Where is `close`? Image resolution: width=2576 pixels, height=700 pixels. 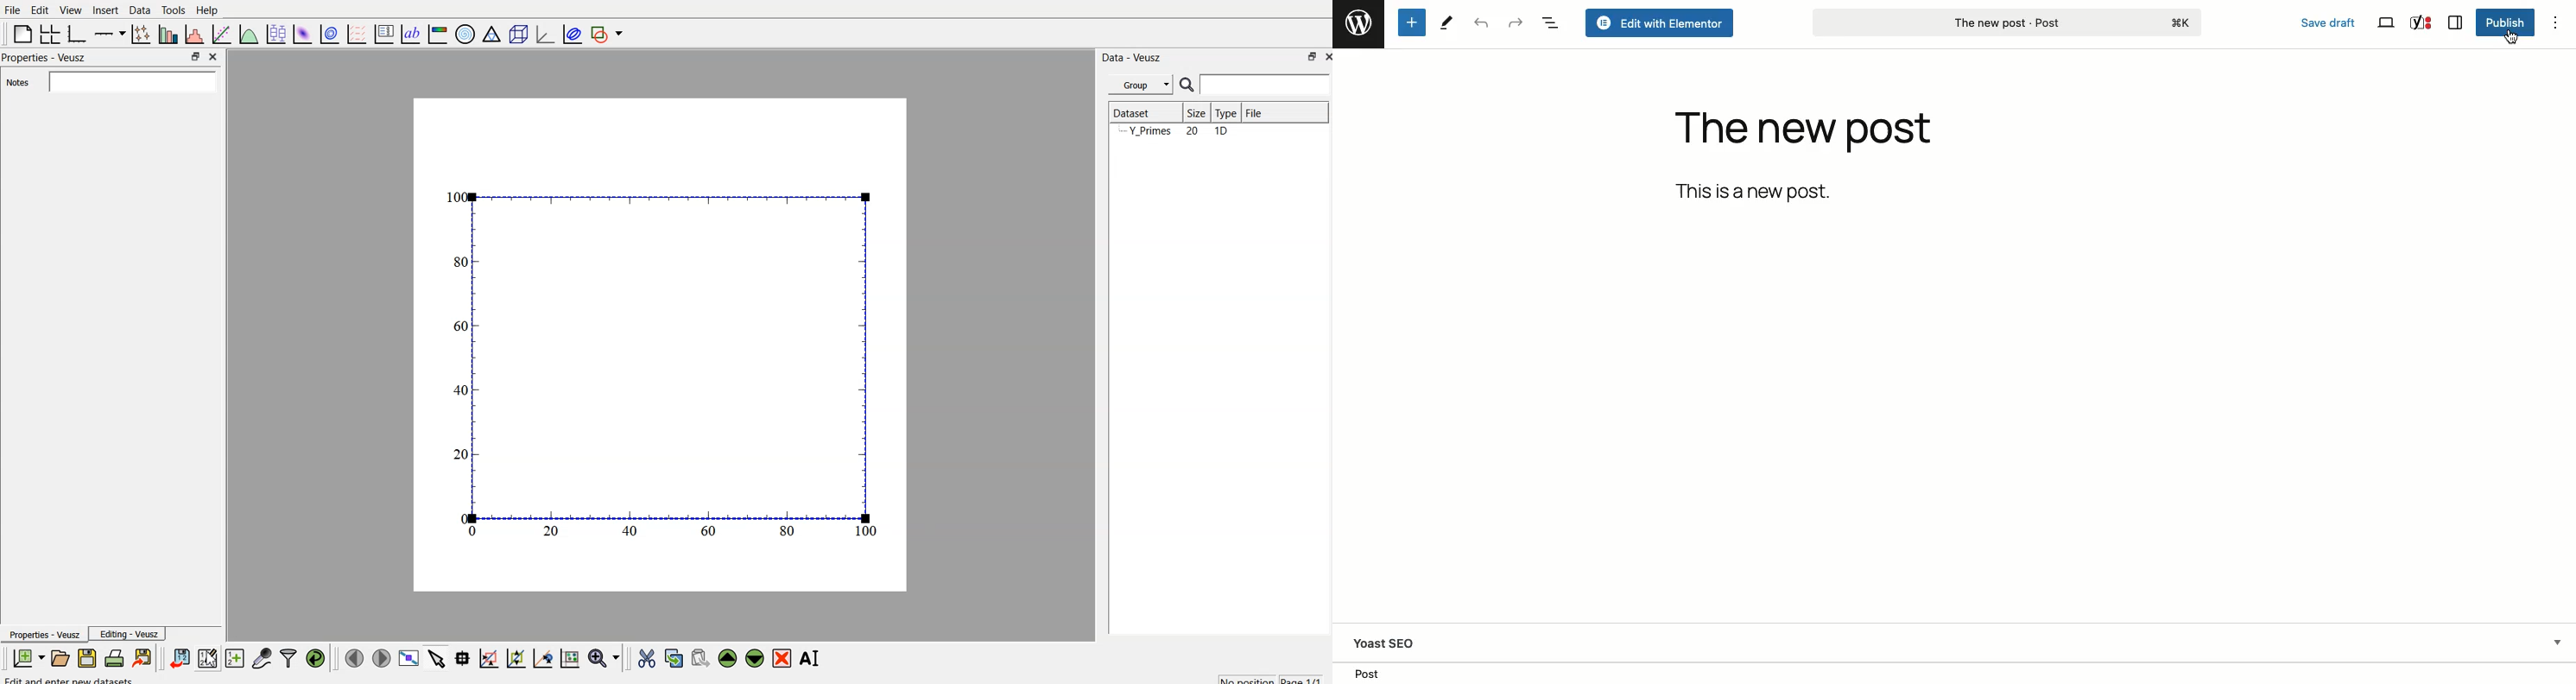
close is located at coordinates (212, 56).